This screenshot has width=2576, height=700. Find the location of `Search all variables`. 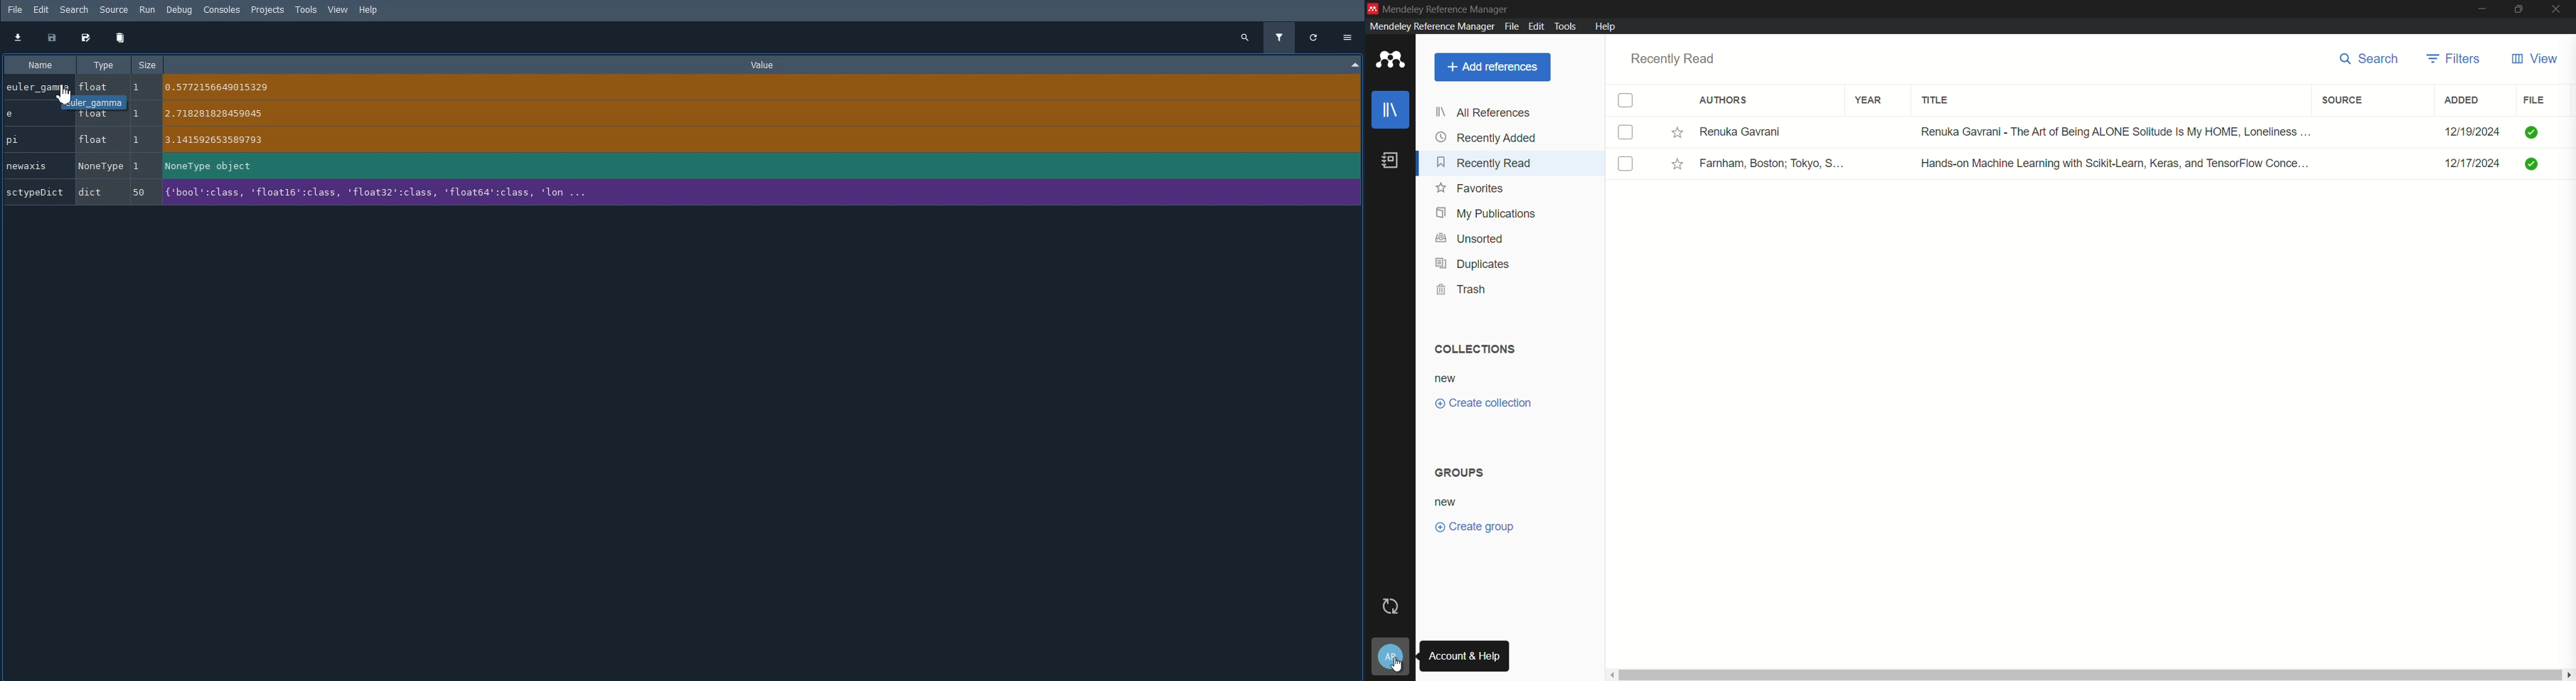

Search all variables is located at coordinates (1245, 37).